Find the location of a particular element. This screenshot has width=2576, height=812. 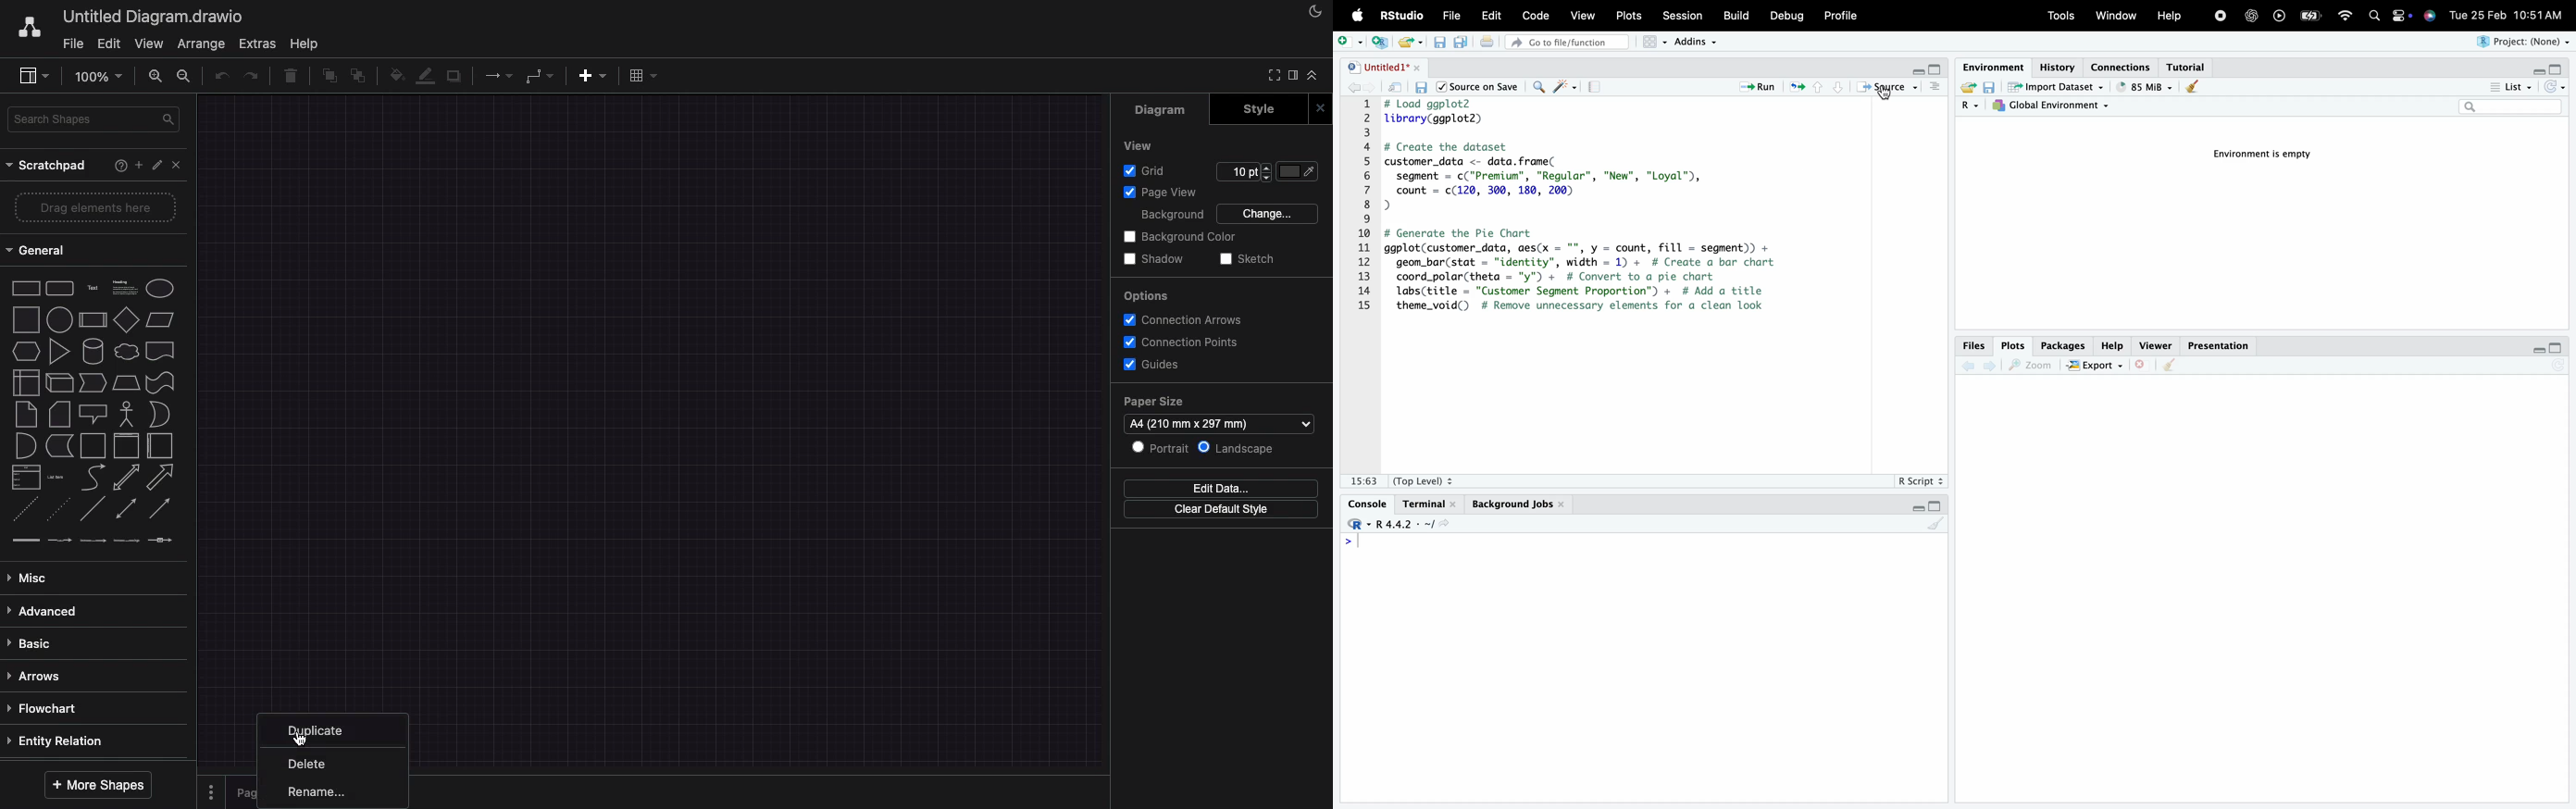

Window is located at coordinates (2115, 16).